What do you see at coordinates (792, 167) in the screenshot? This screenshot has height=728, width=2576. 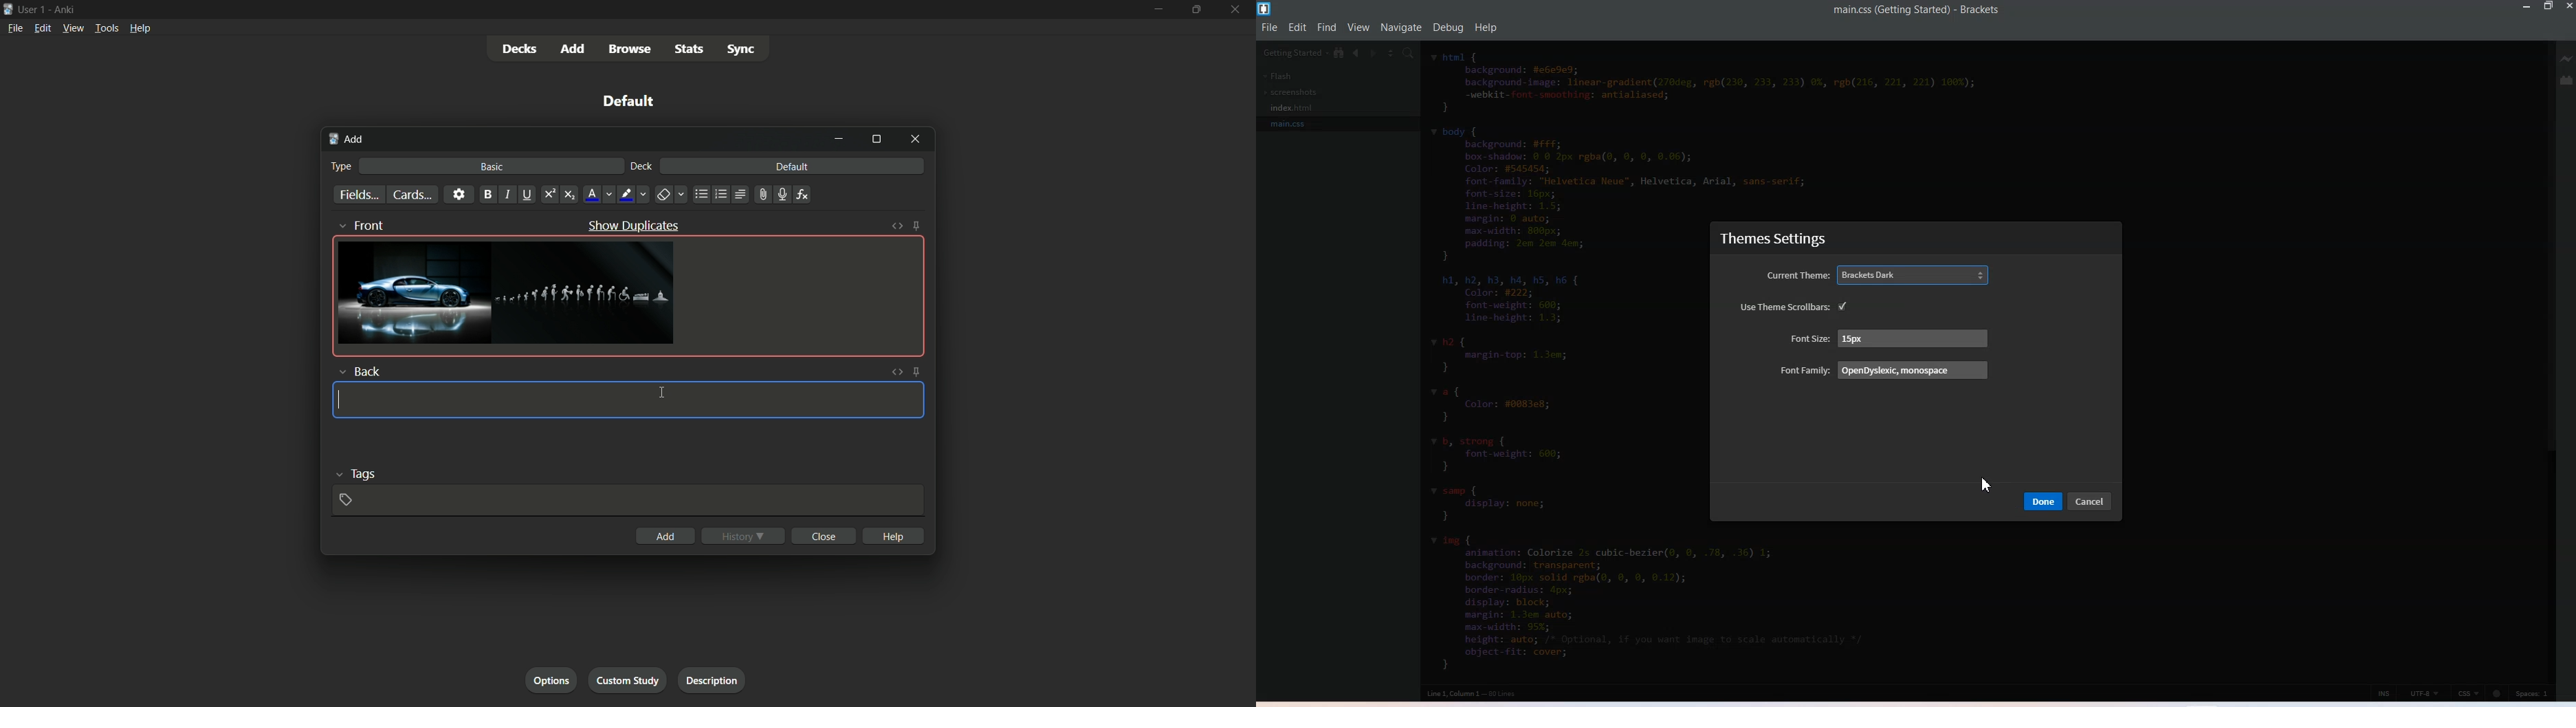 I see `default` at bounding box center [792, 167].